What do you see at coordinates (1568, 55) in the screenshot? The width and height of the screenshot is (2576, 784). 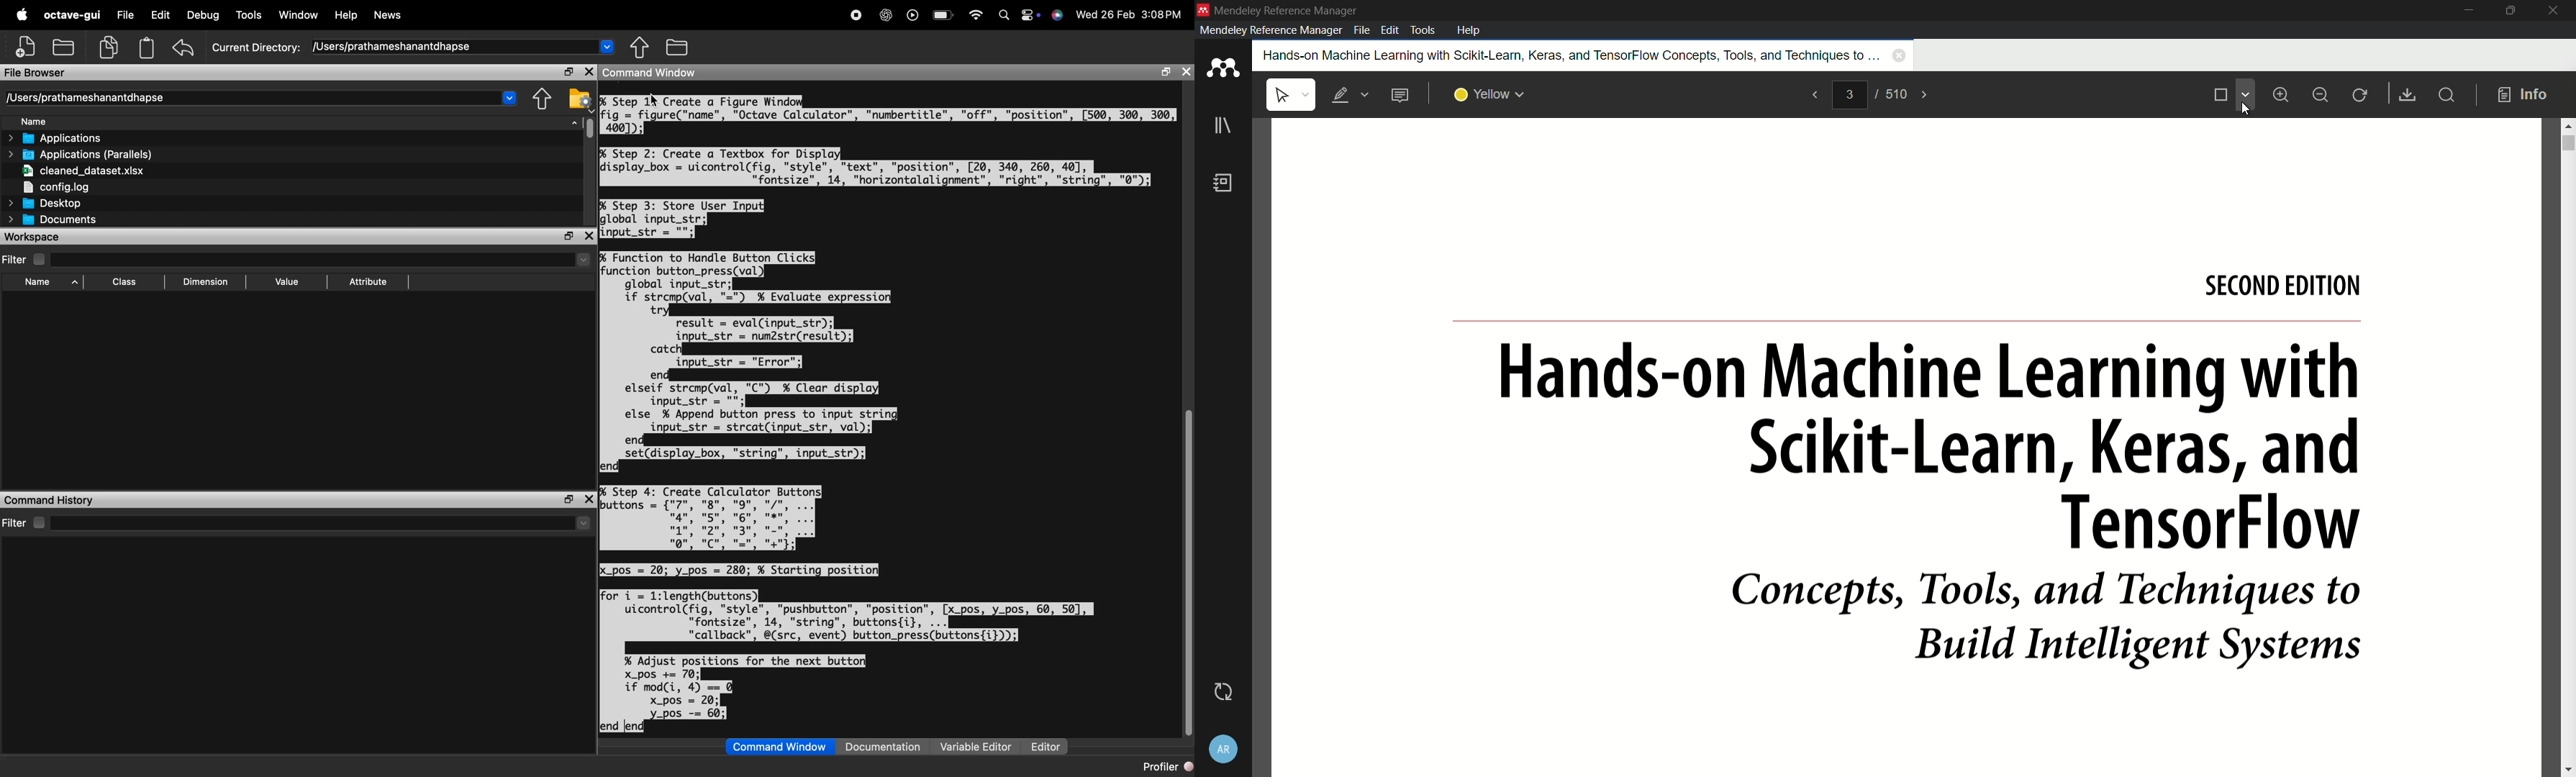 I see `book name` at bounding box center [1568, 55].